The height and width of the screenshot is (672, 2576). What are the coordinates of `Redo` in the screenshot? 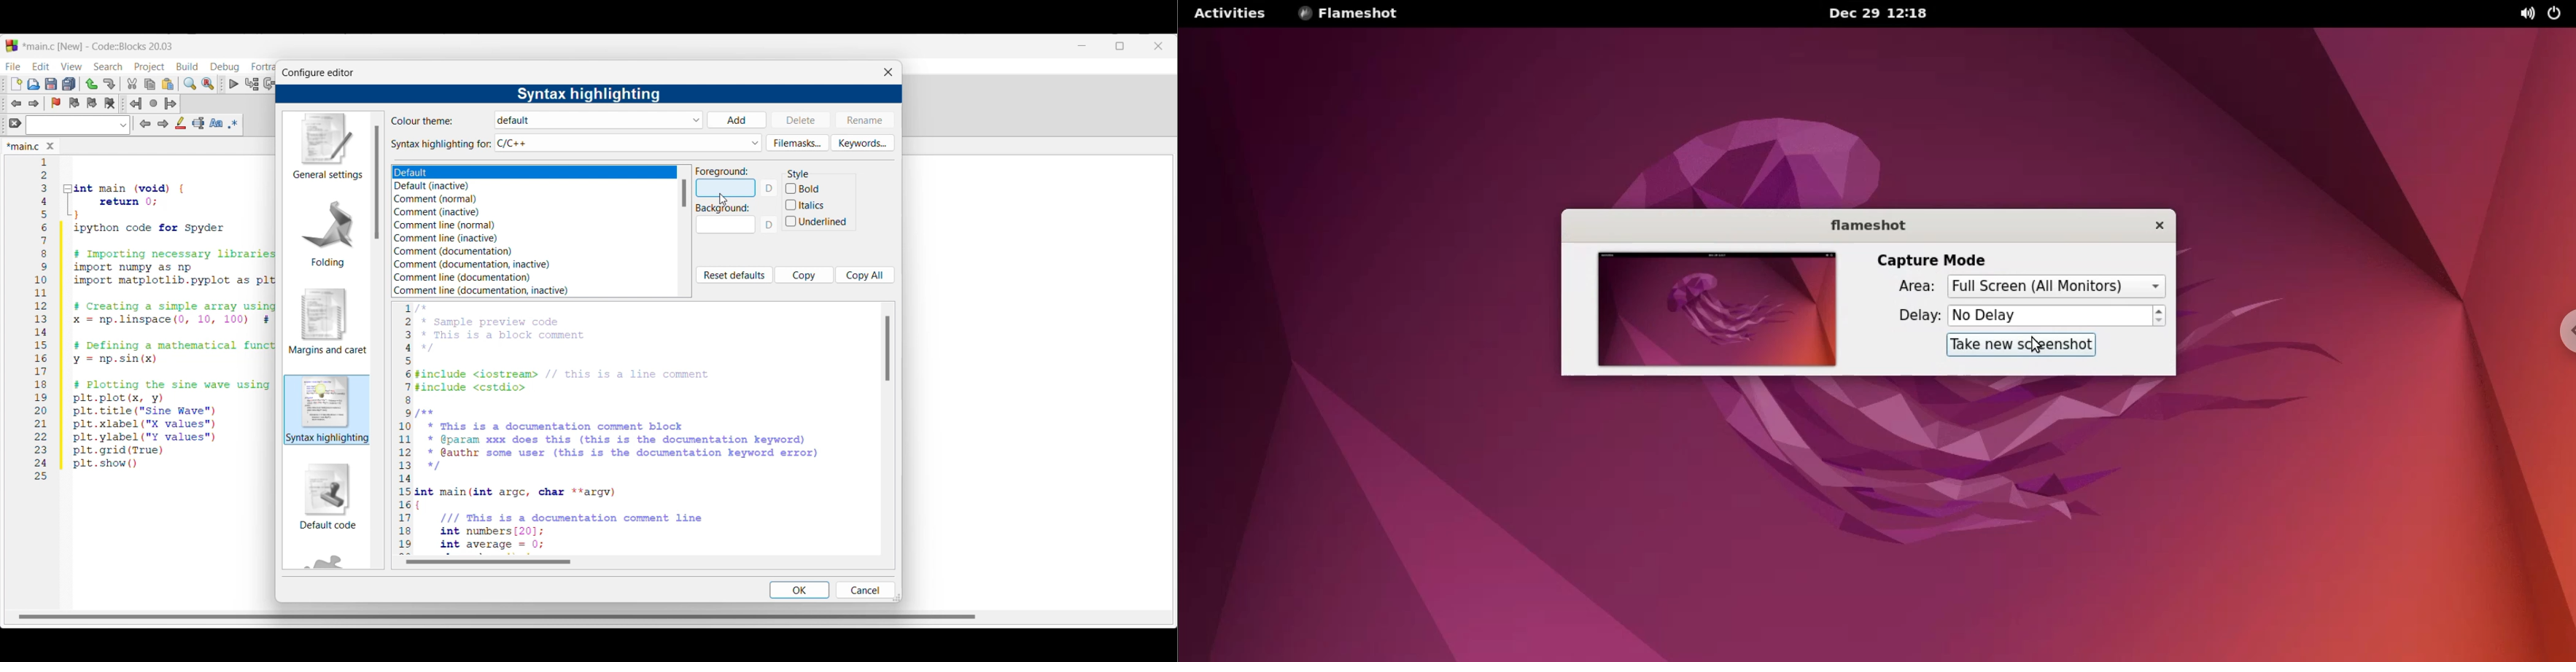 It's located at (109, 84).